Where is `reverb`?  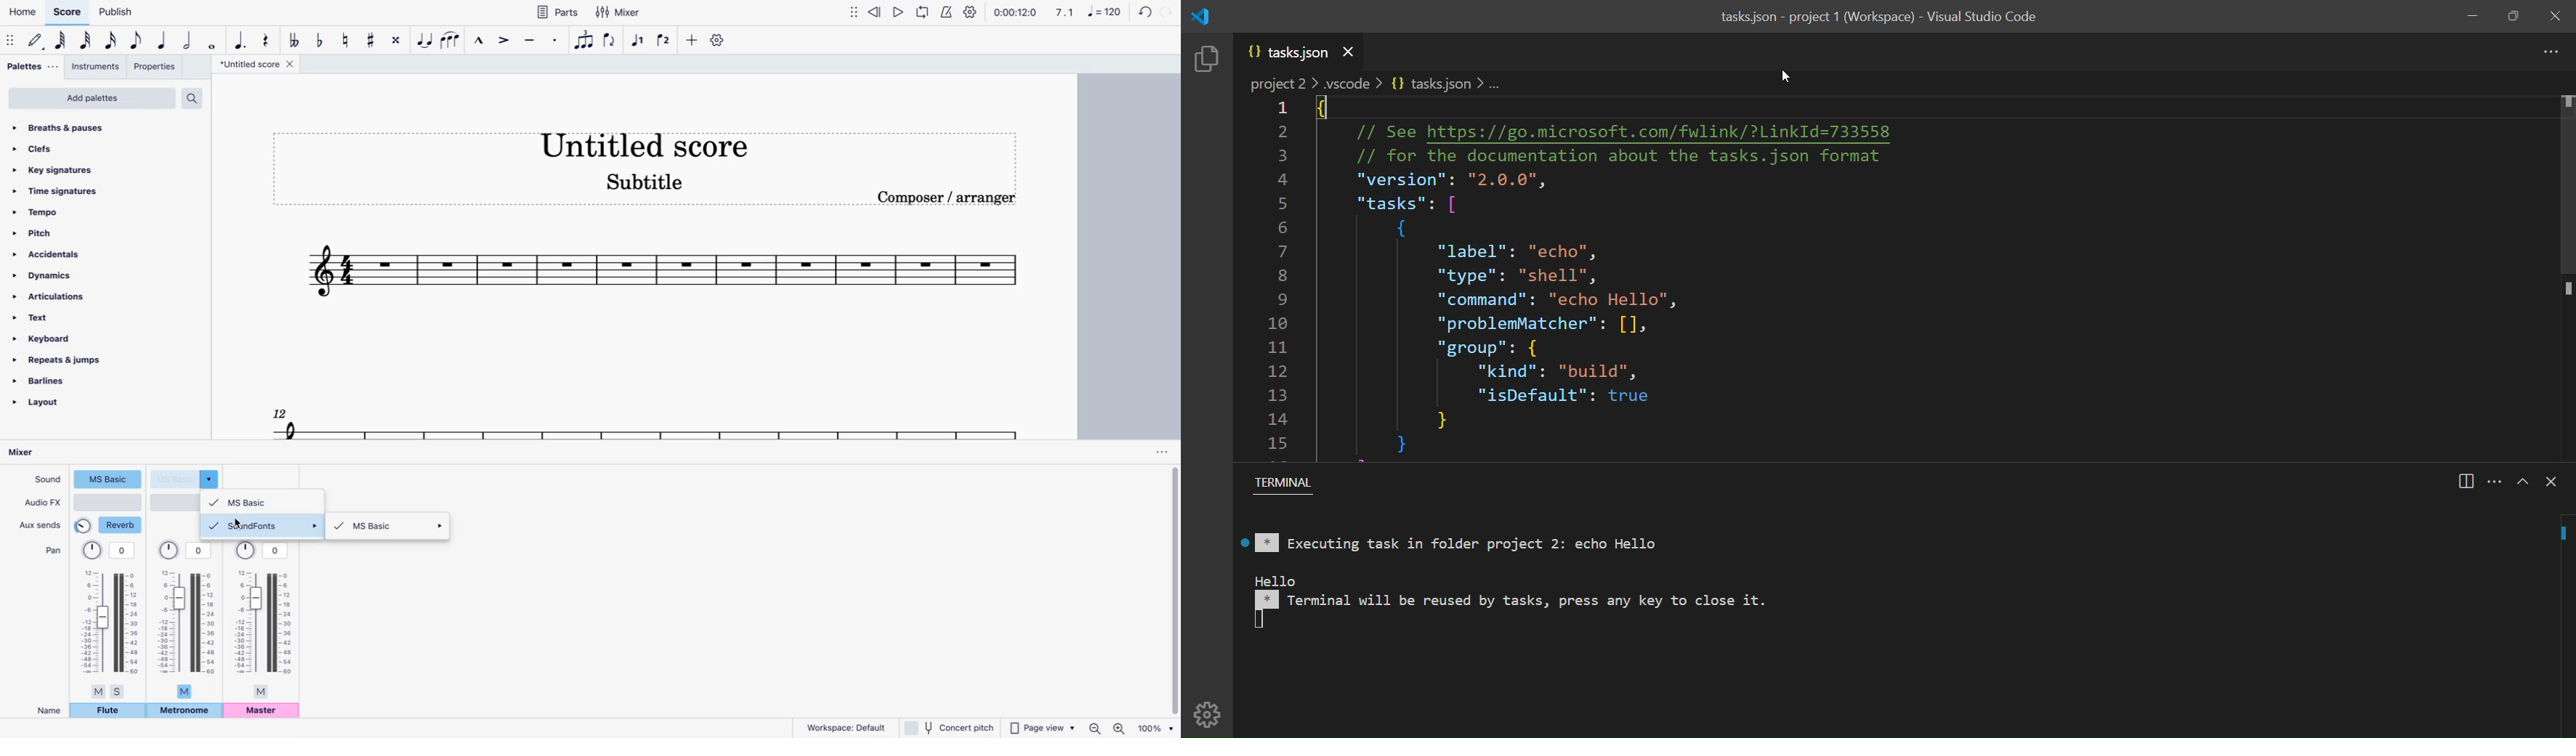 reverb is located at coordinates (110, 526).